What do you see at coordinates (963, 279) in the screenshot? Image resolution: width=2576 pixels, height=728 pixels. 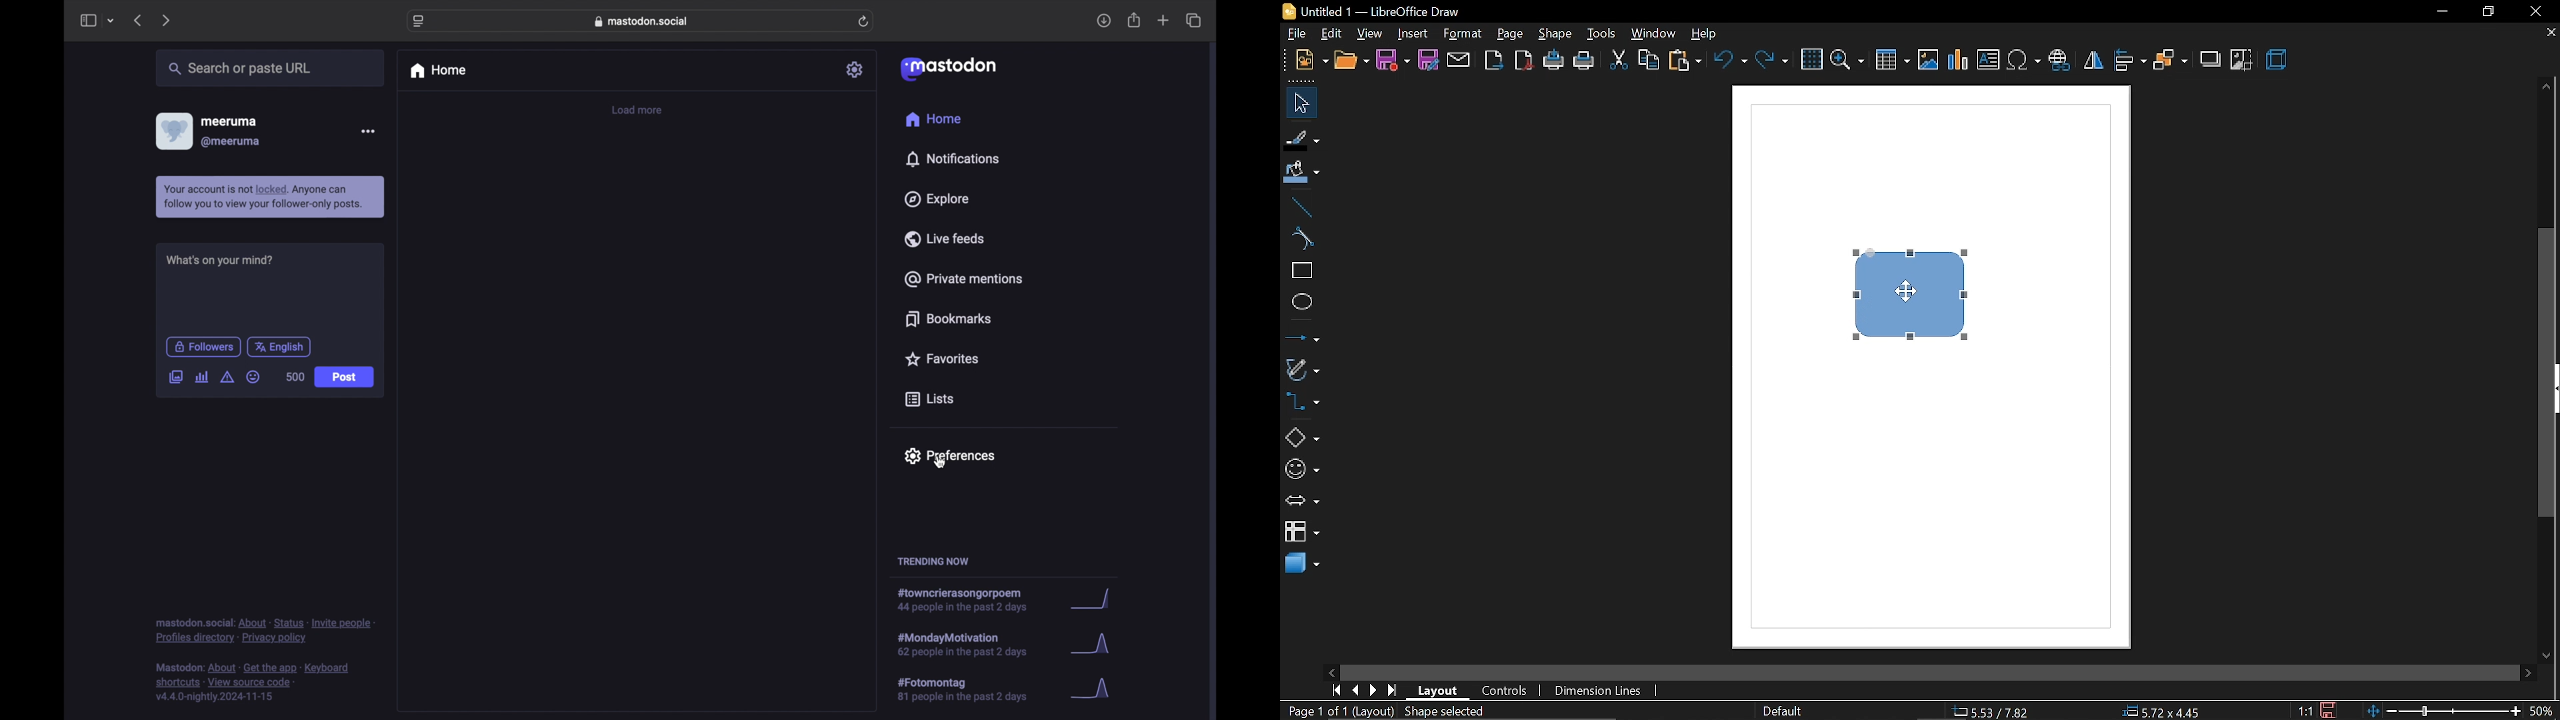 I see `private mentions` at bounding box center [963, 279].